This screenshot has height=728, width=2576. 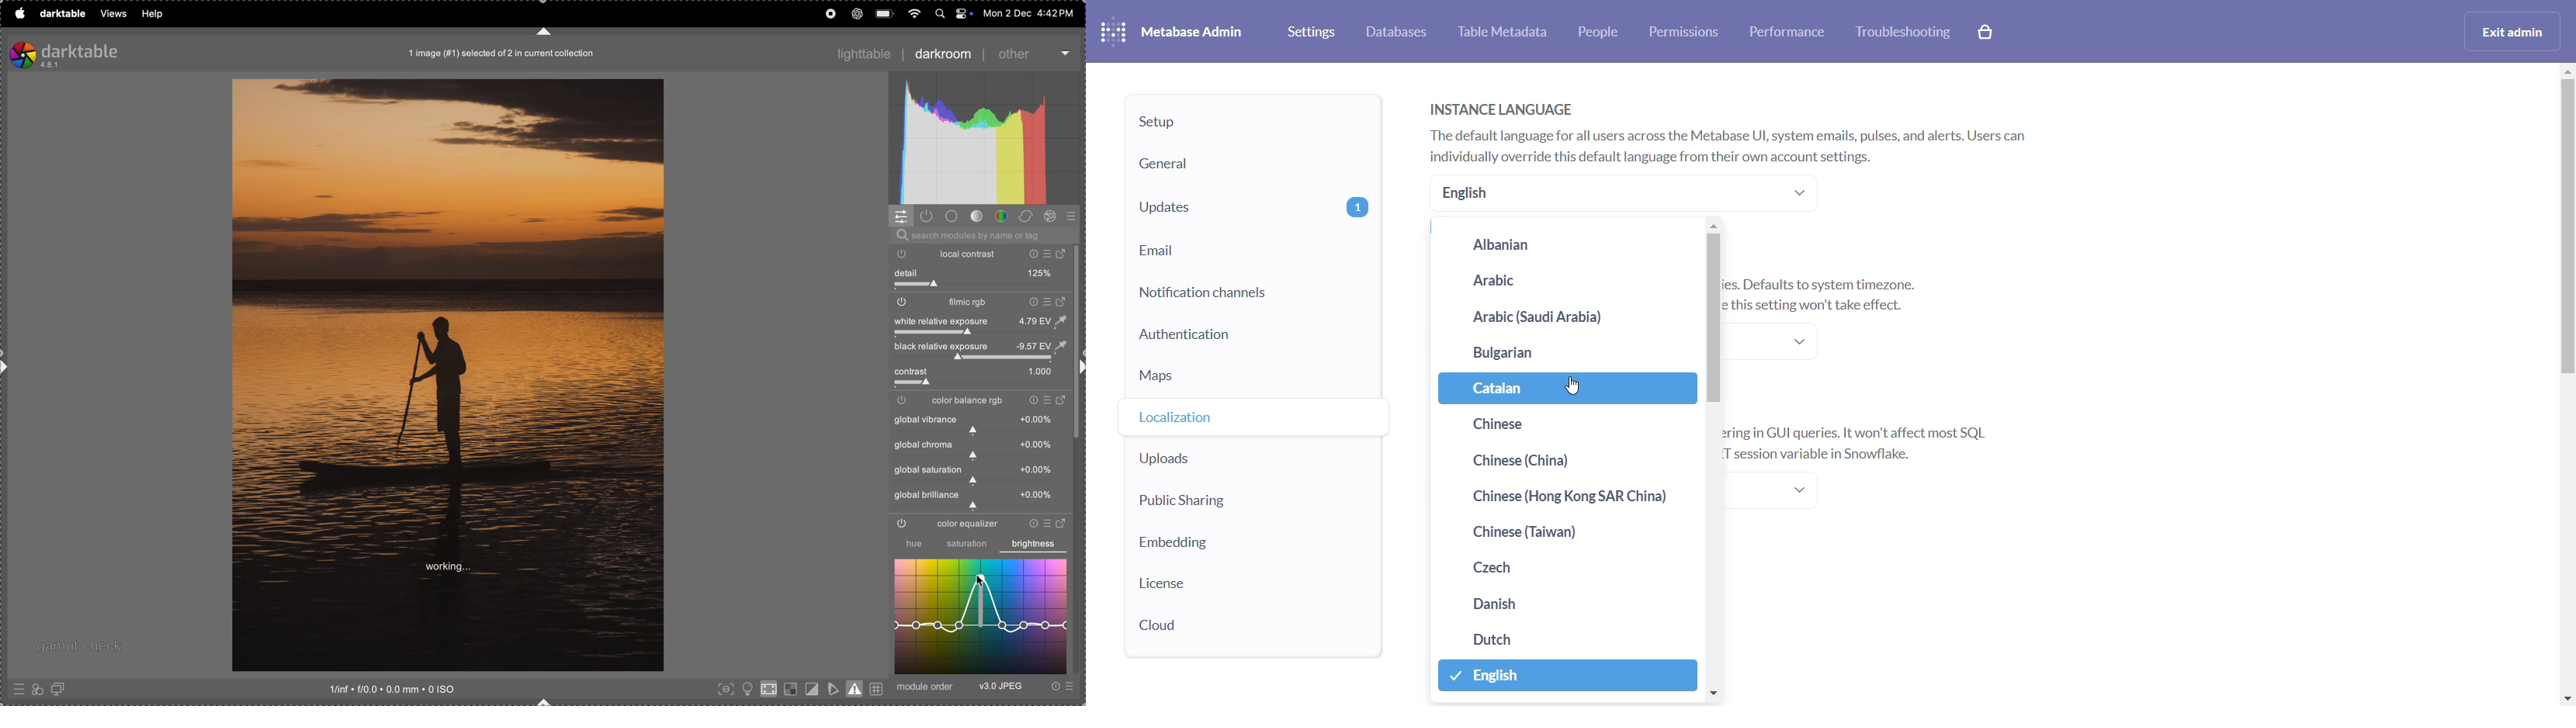 What do you see at coordinates (984, 254) in the screenshot?
I see `local contrast` at bounding box center [984, 254].